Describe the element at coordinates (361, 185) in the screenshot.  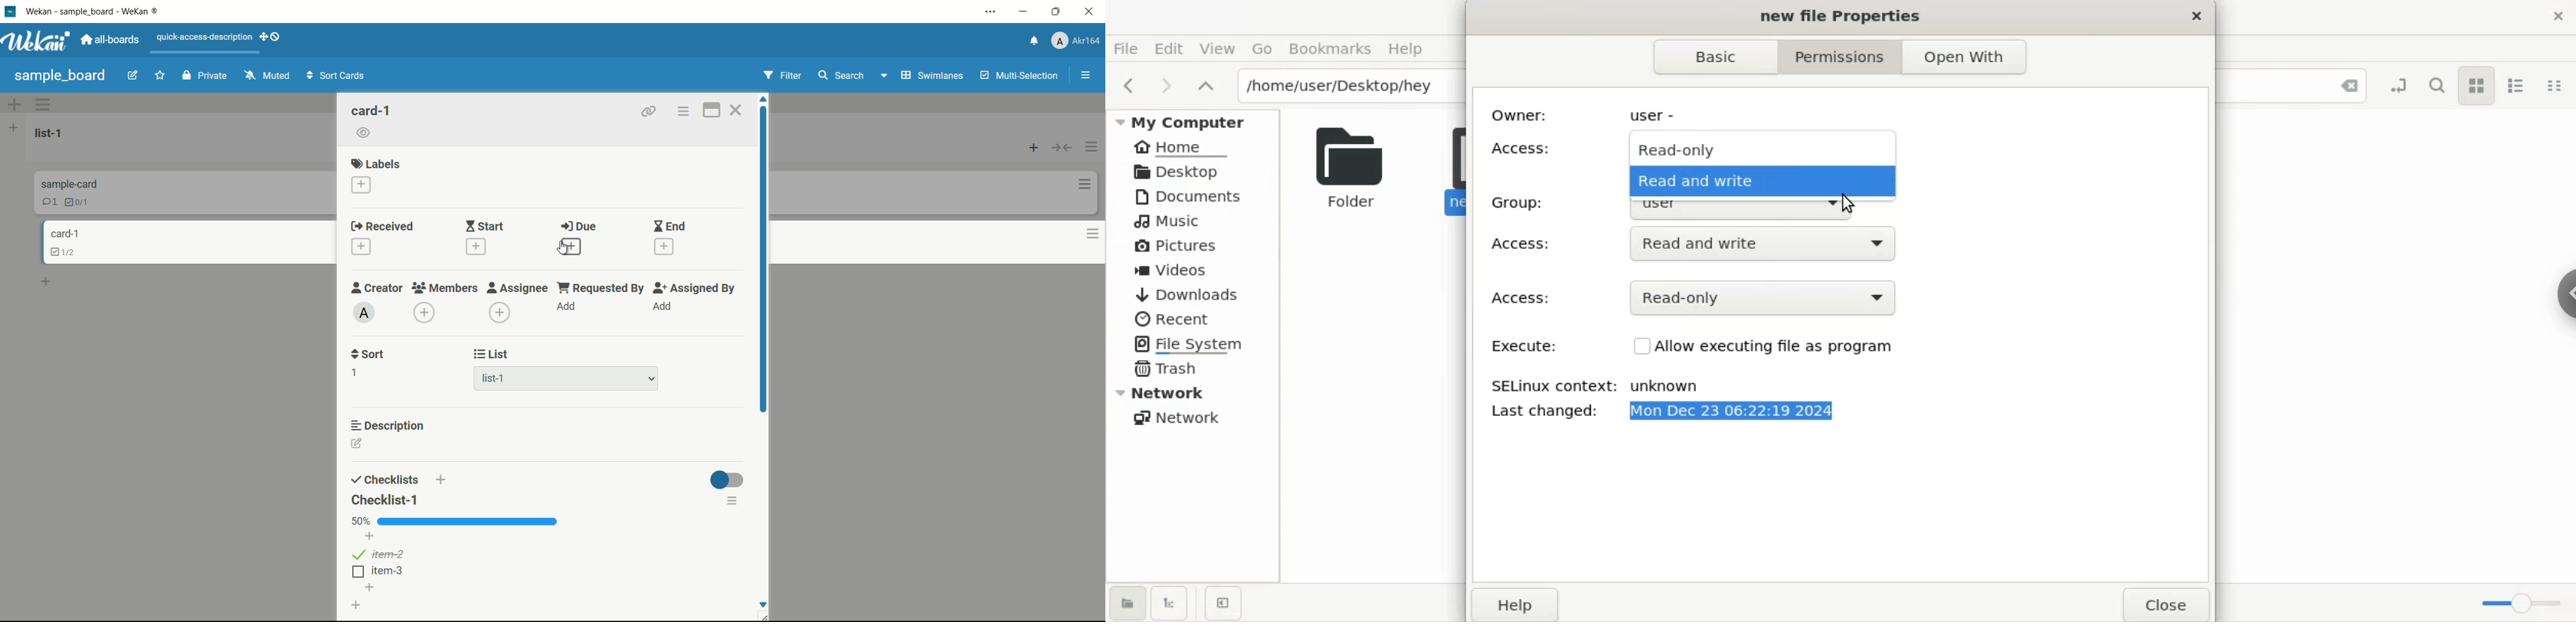
I see `add label` at that location.